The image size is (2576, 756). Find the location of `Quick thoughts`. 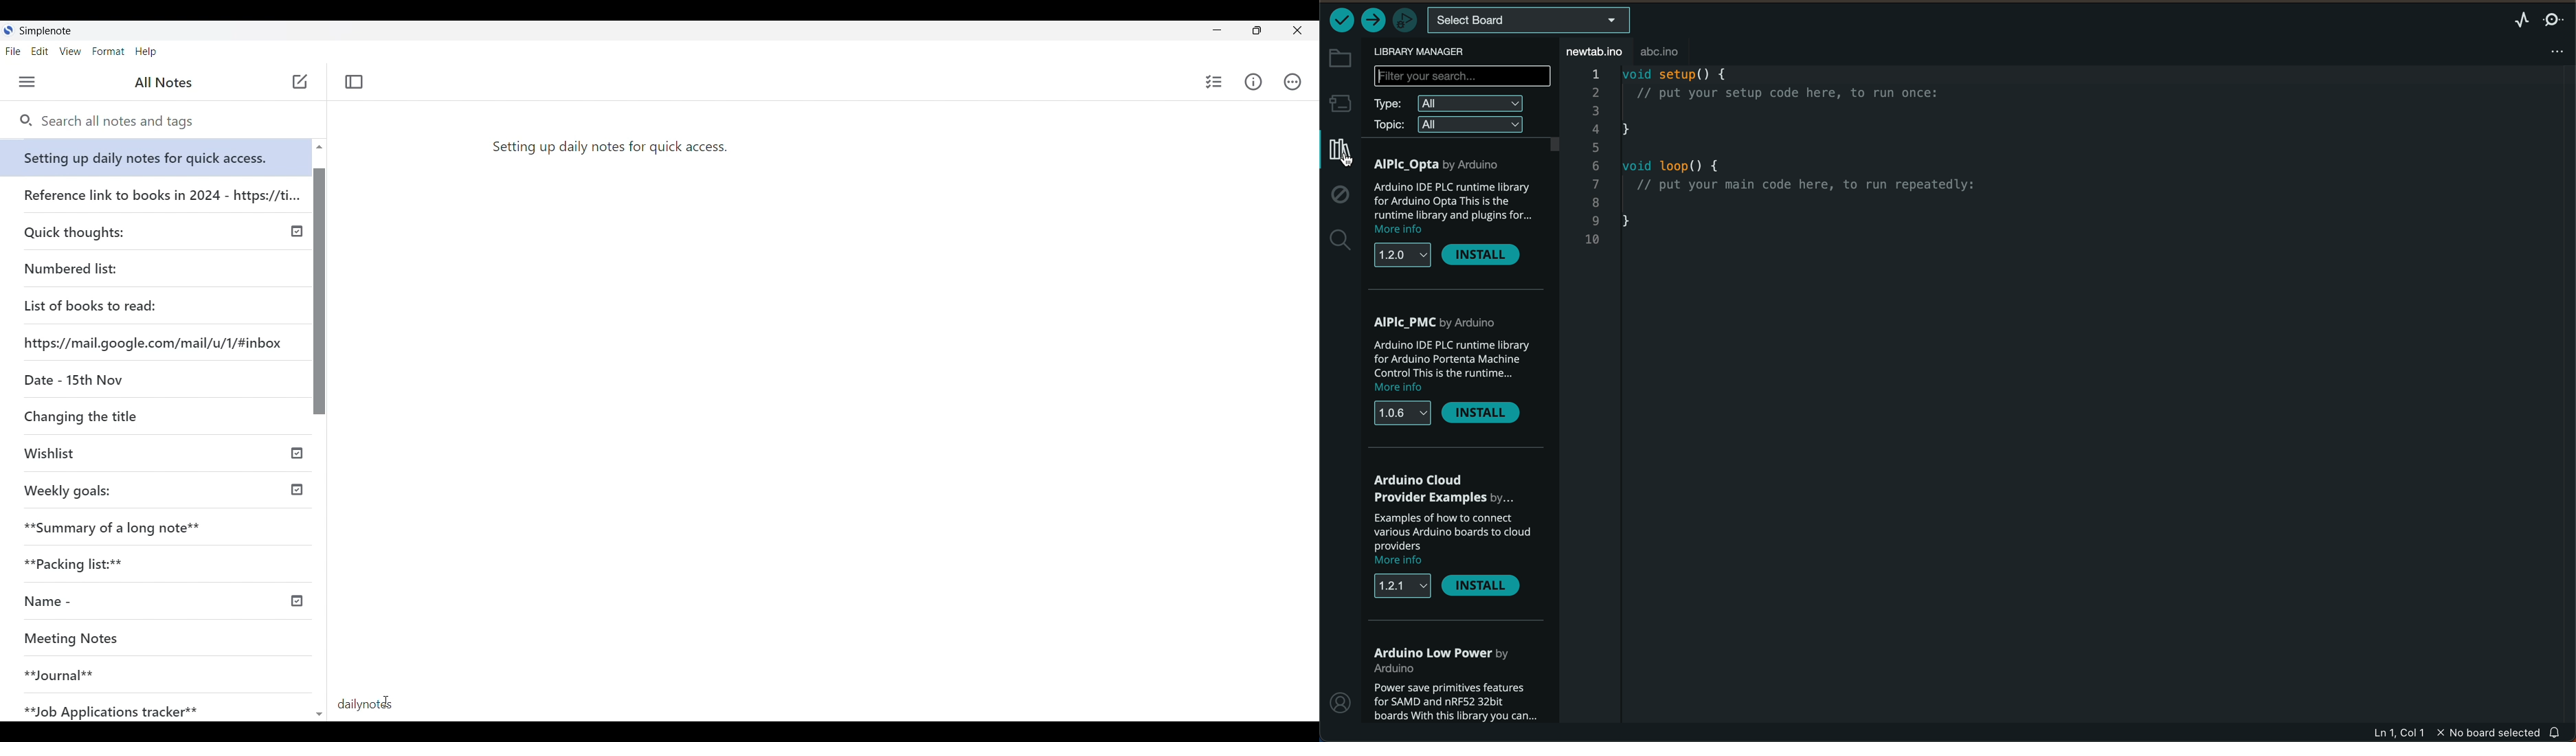

Quick thoughts is located at coordinates (113, 230).